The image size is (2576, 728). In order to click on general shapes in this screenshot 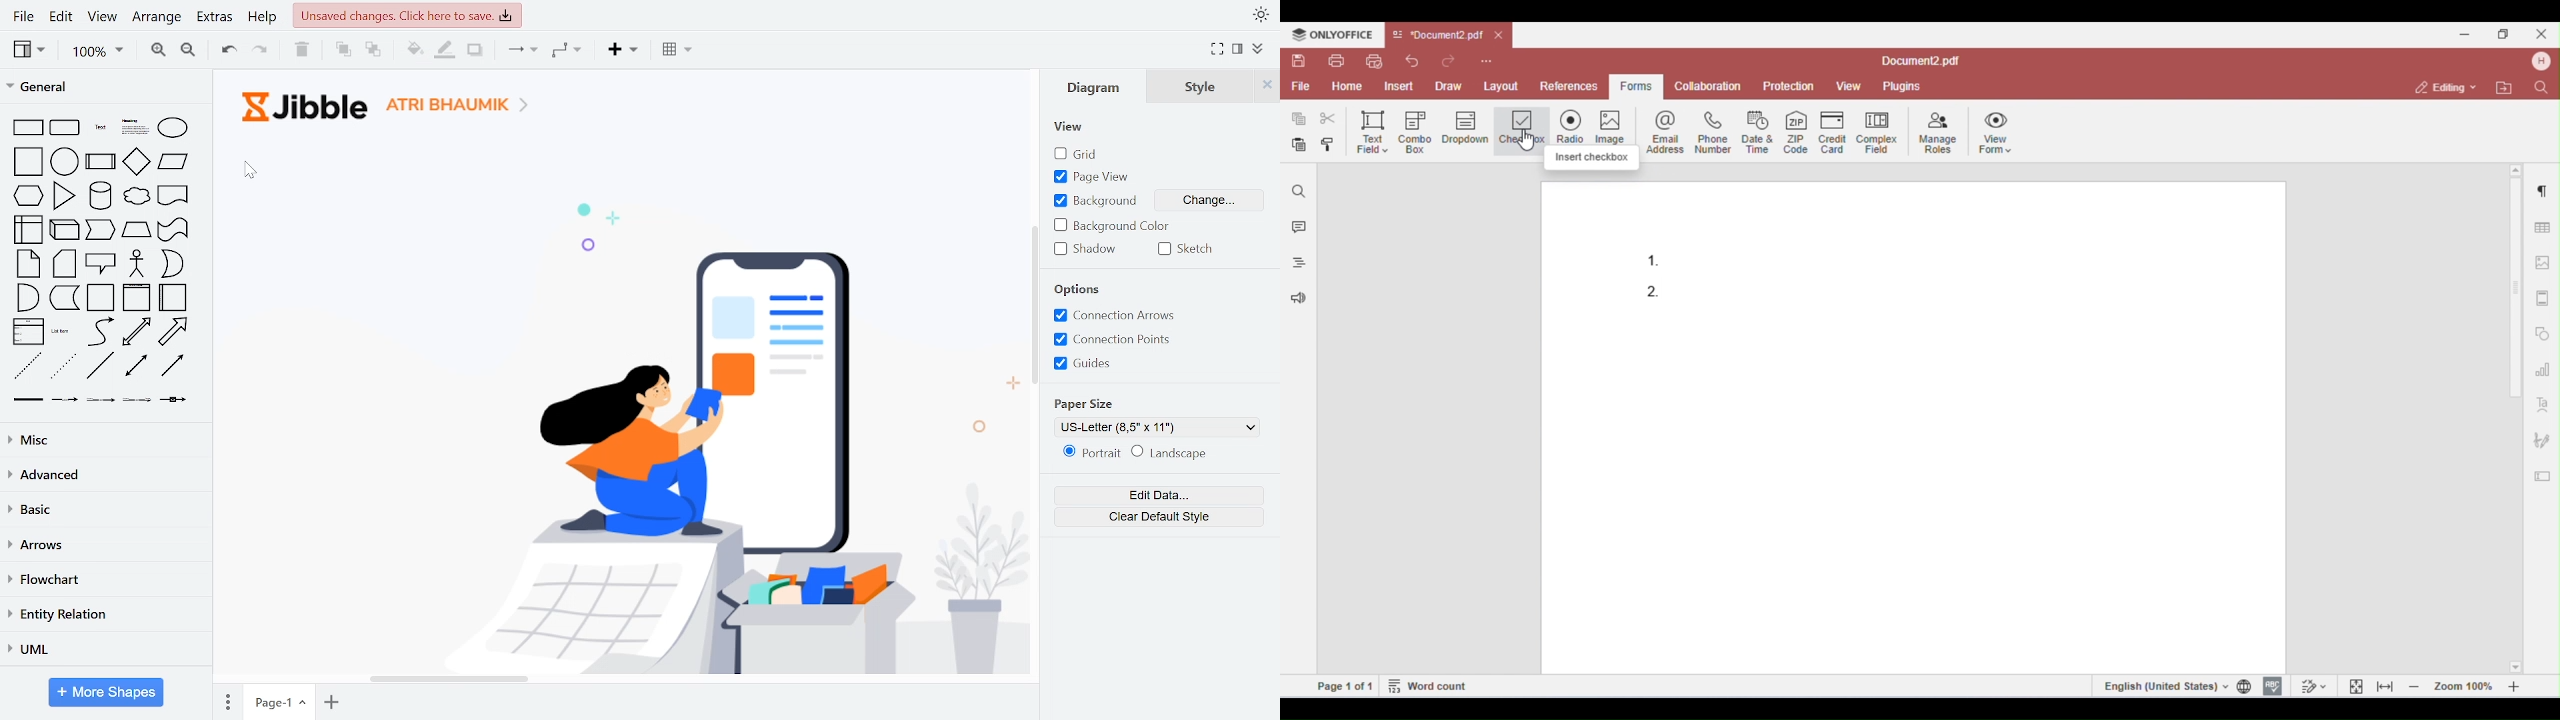, I will do `click(134, 228)`.